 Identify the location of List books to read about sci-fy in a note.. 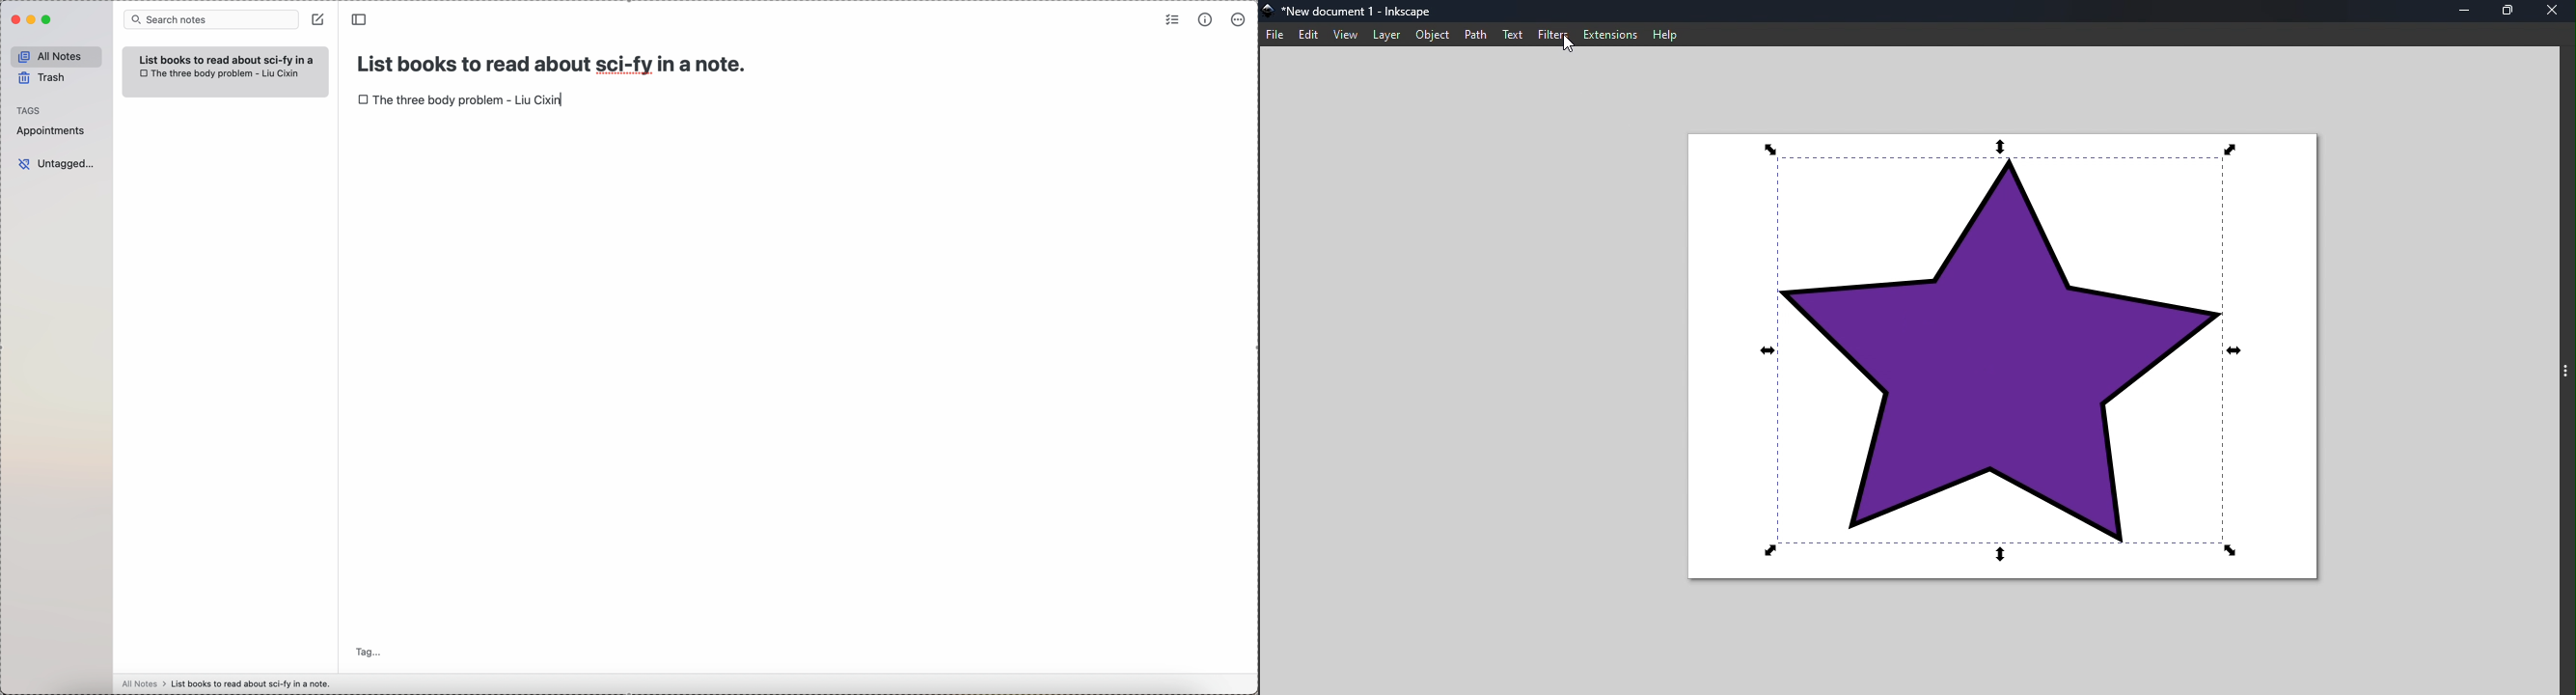
(231, 57).